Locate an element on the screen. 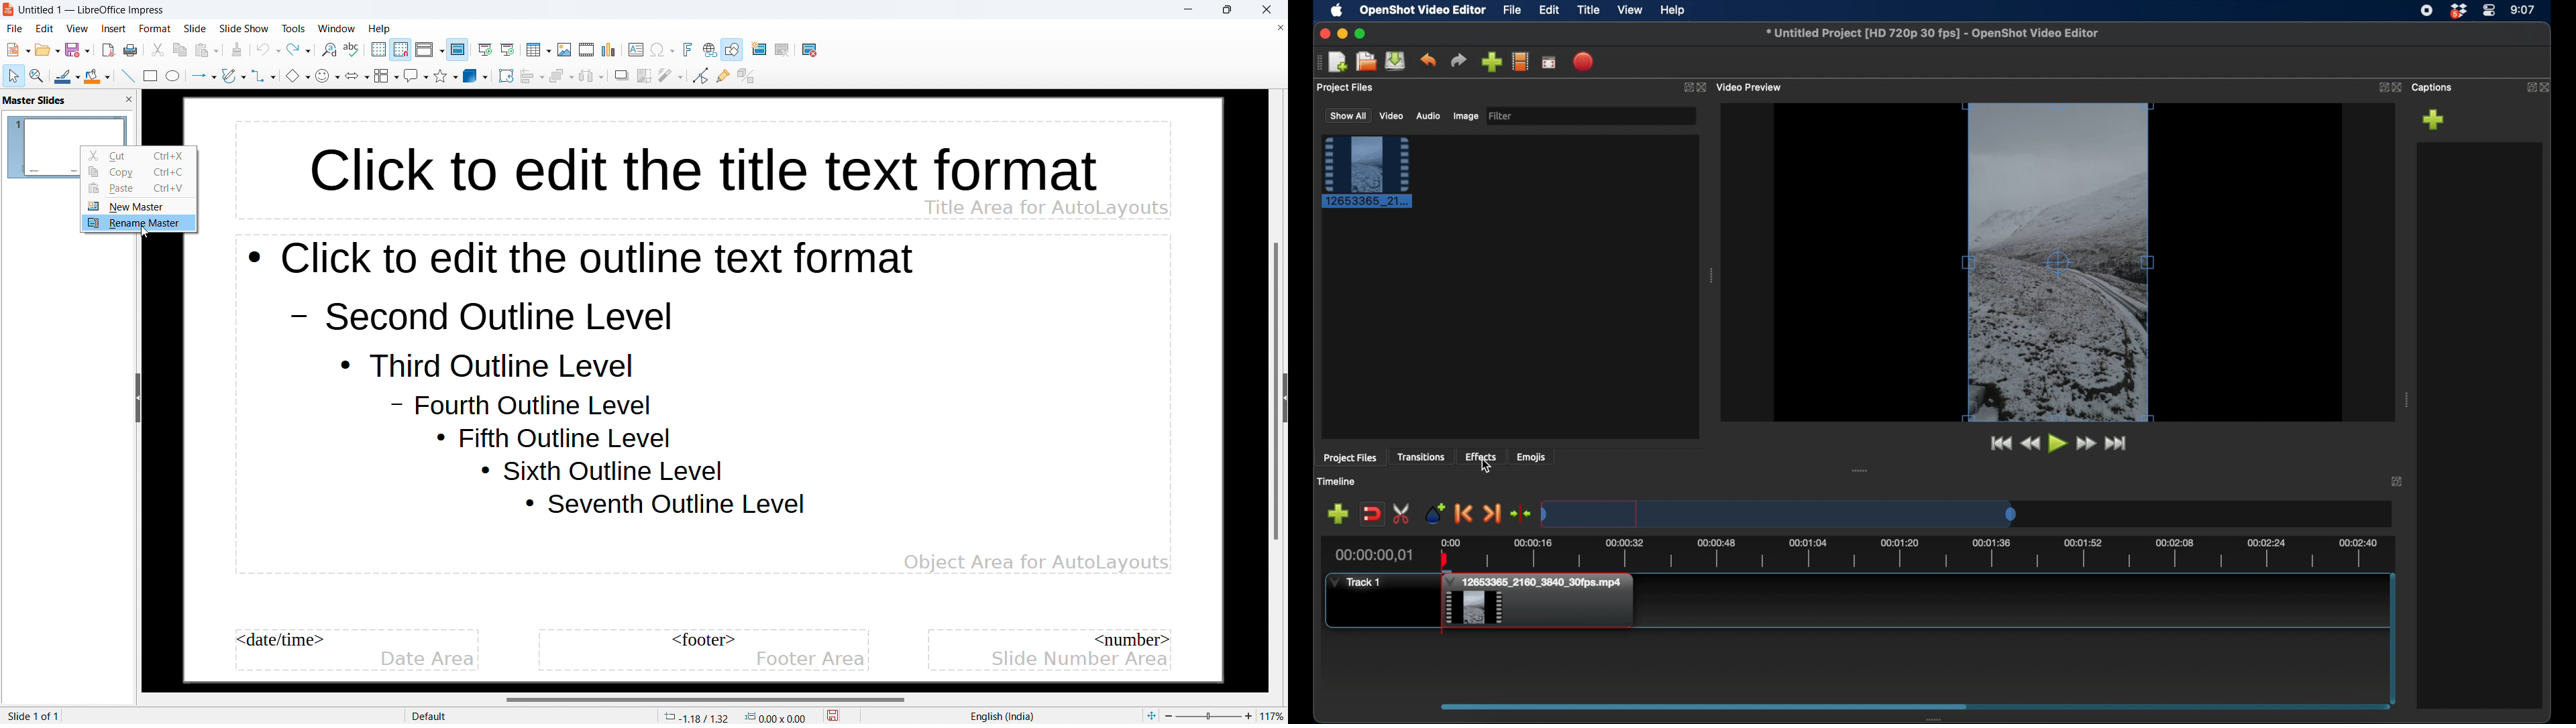  insert is located at coordinates (114, 28).